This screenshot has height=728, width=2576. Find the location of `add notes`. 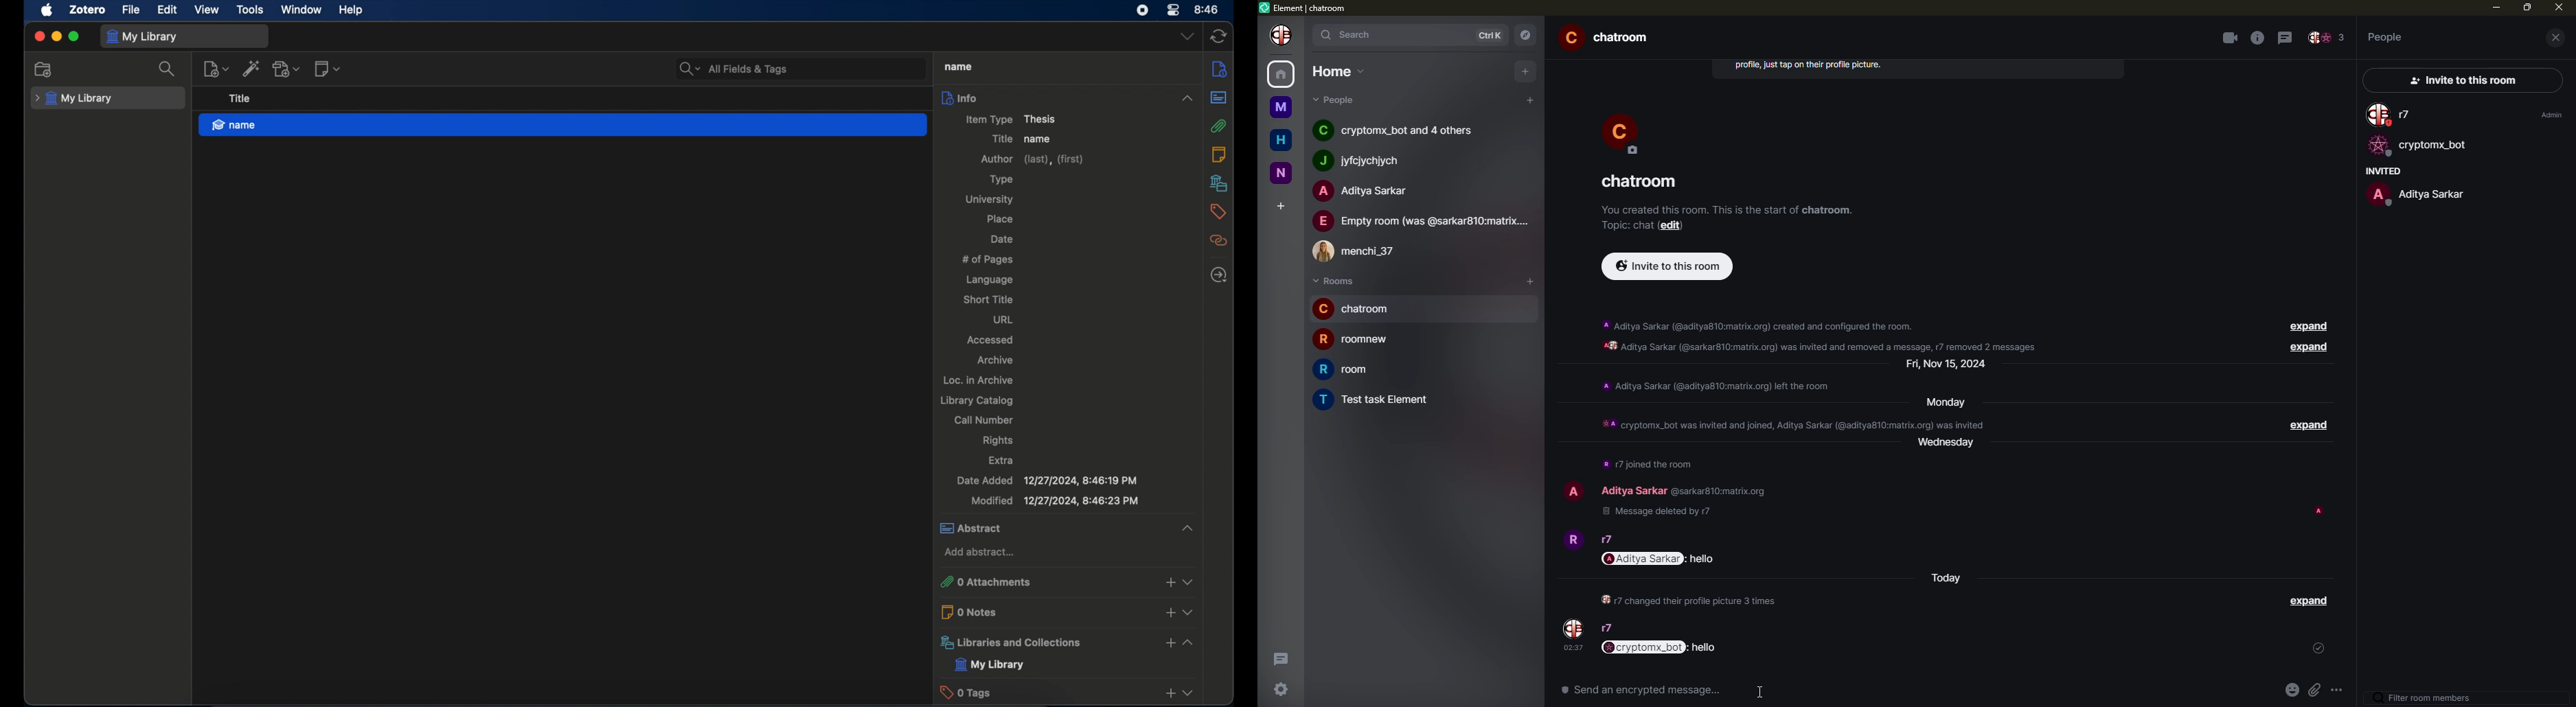

add notes is located at coordinates (1167, 613).